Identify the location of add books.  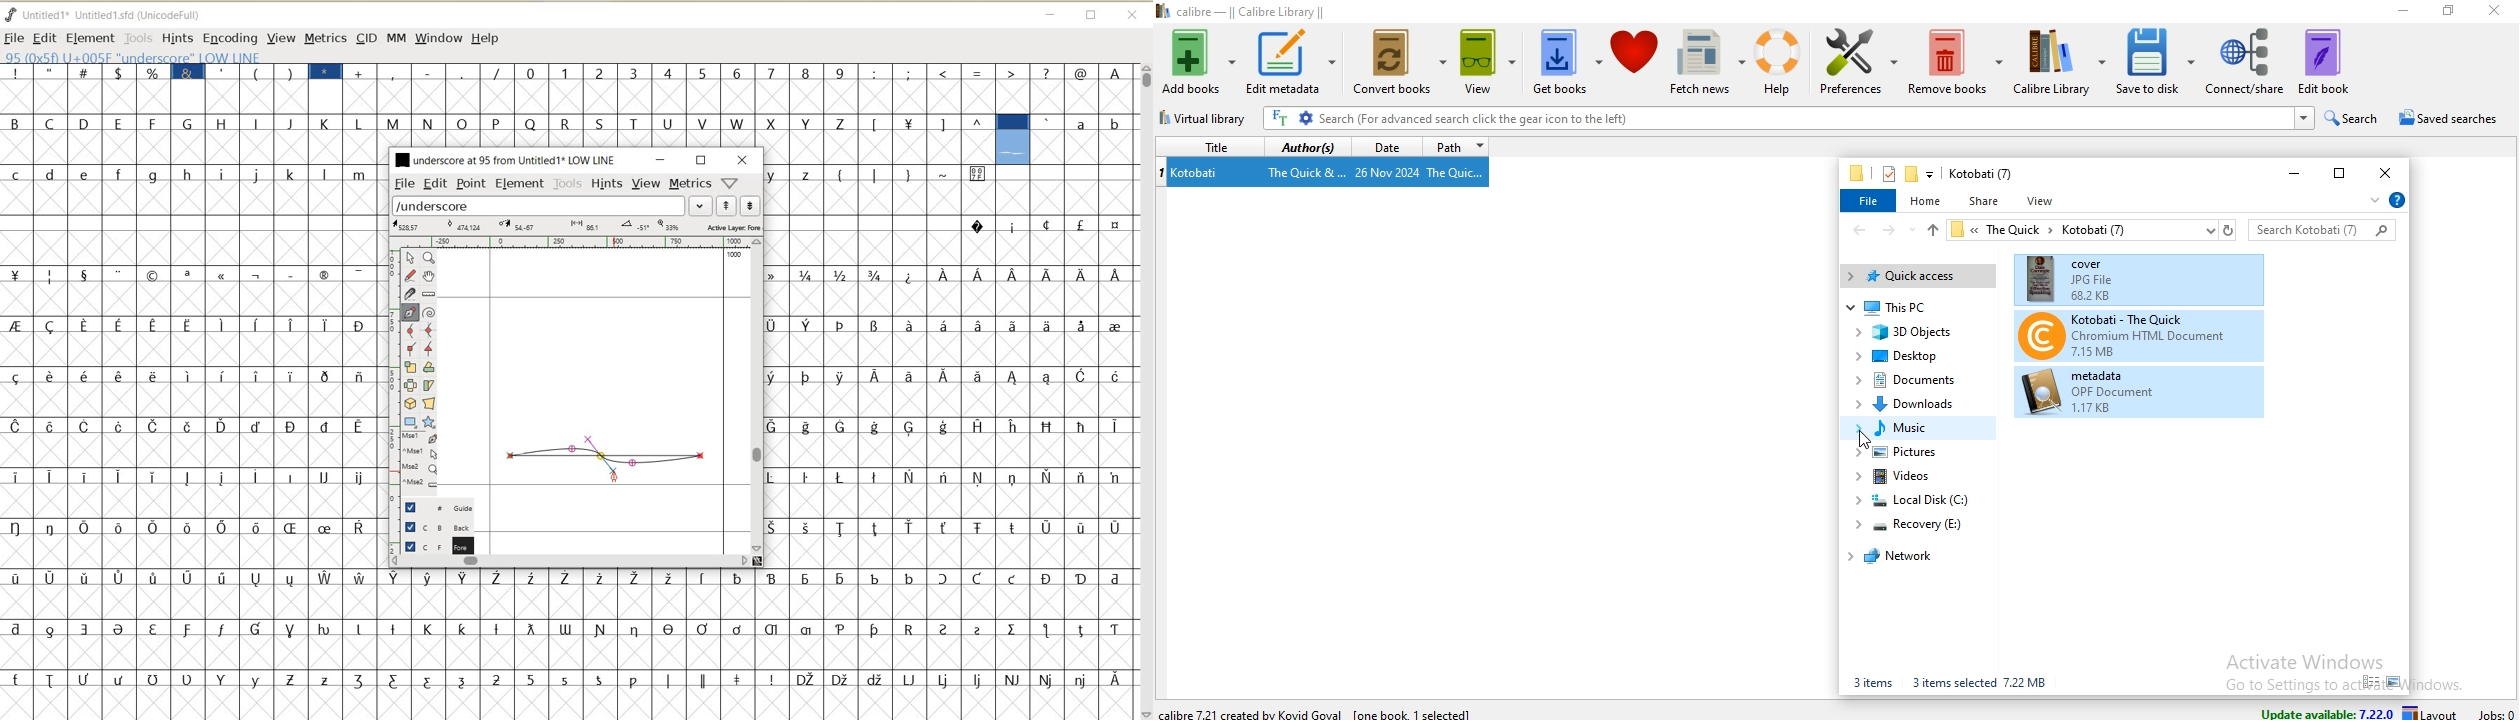
(1198, 62).